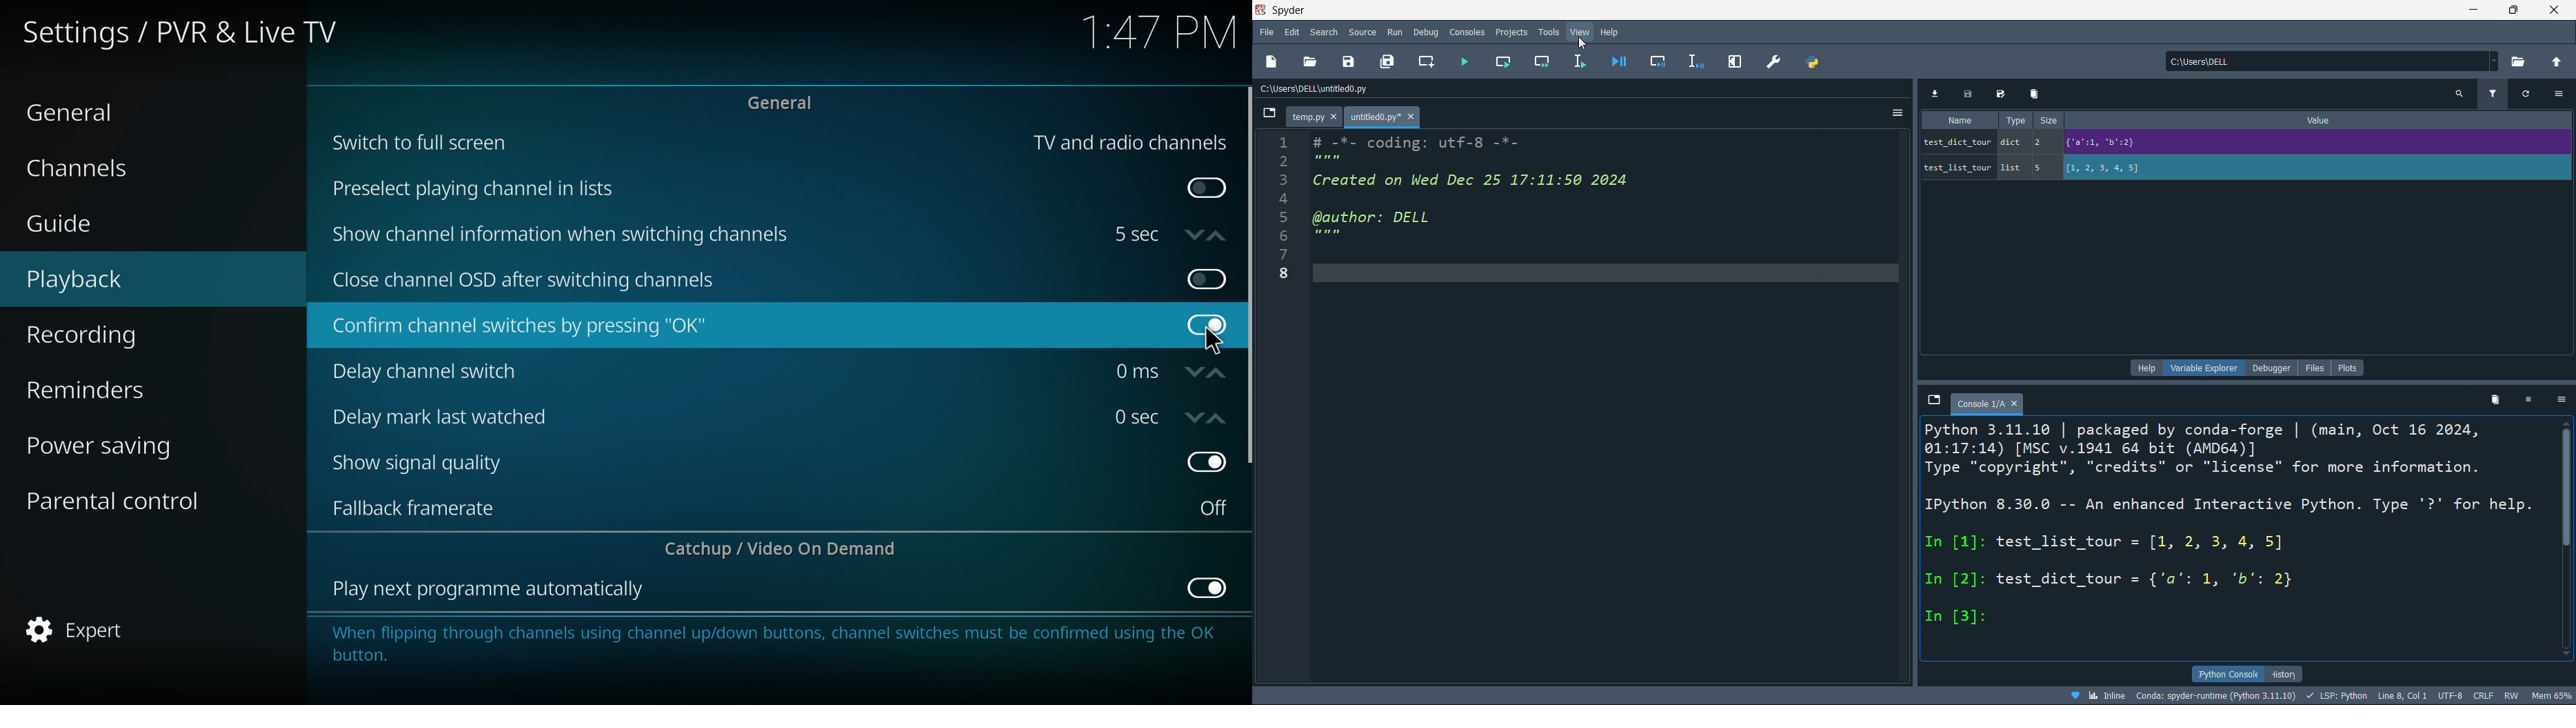 This screenshot has width=2576, height=728. Describe the element at coordinates (1578, 31) in the screenshot. I see `view` at that location.